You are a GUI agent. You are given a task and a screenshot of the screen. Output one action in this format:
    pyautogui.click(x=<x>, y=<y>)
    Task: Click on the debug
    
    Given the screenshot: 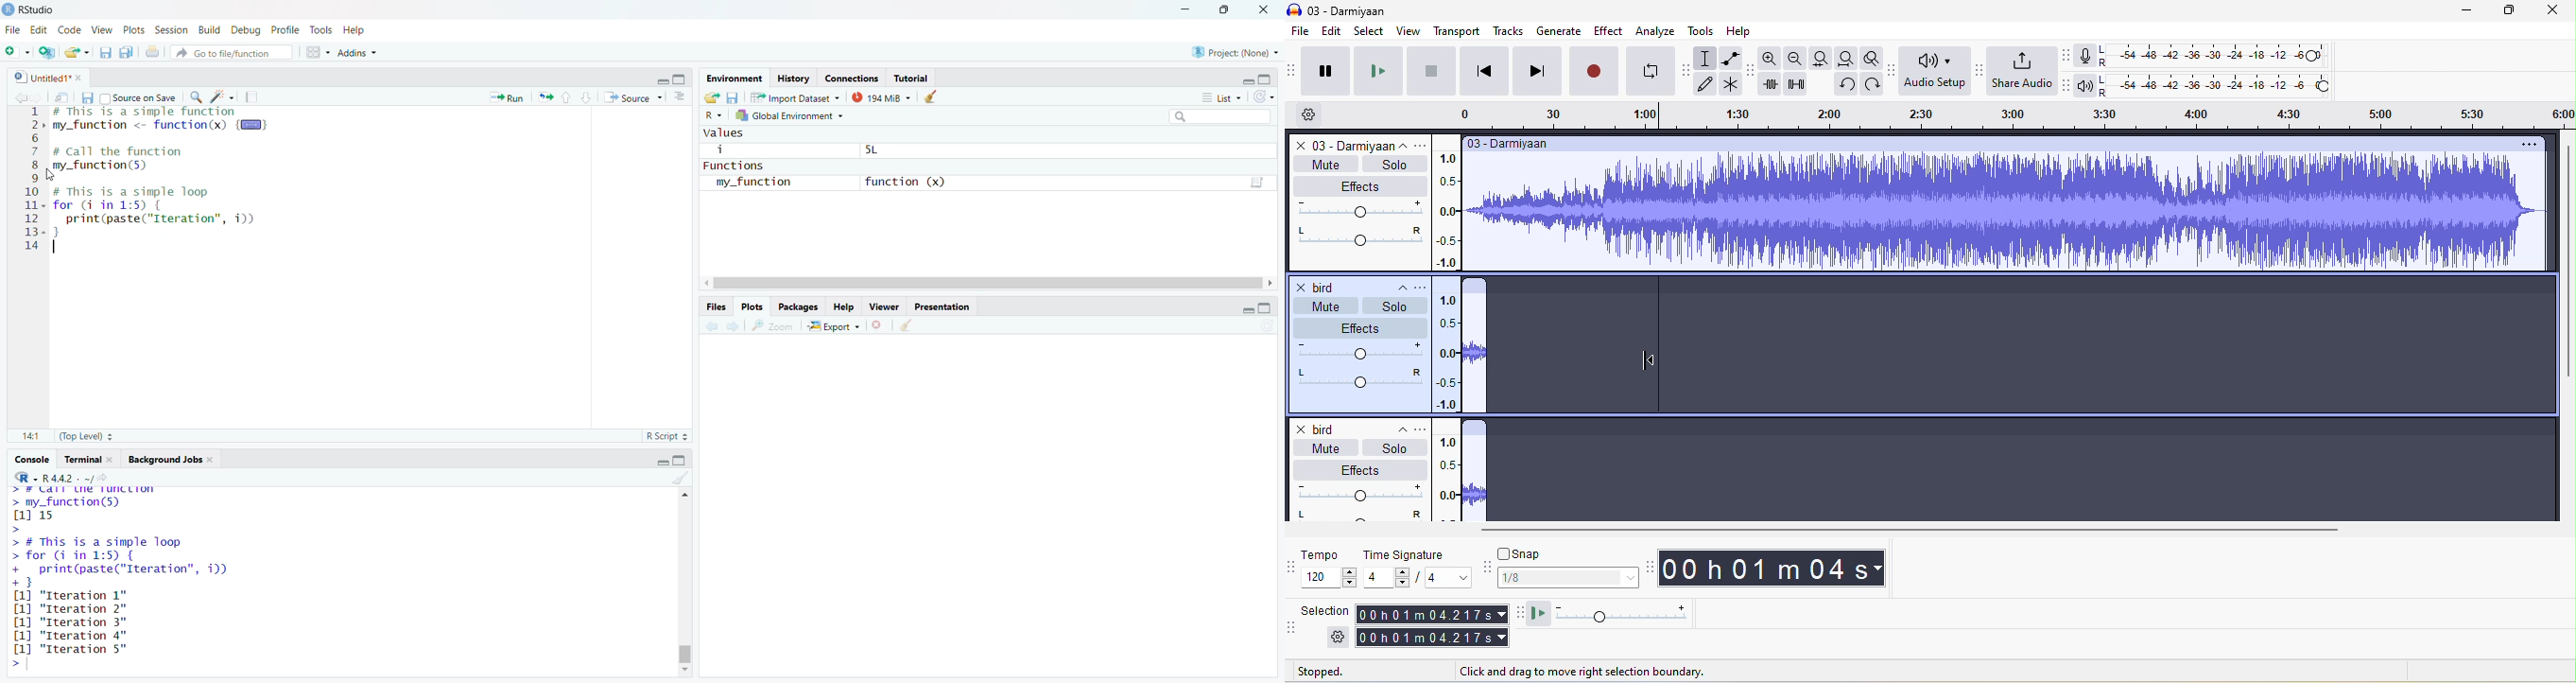 What is the action you would take?
    pyautogui.click(x=246, y=28)
    